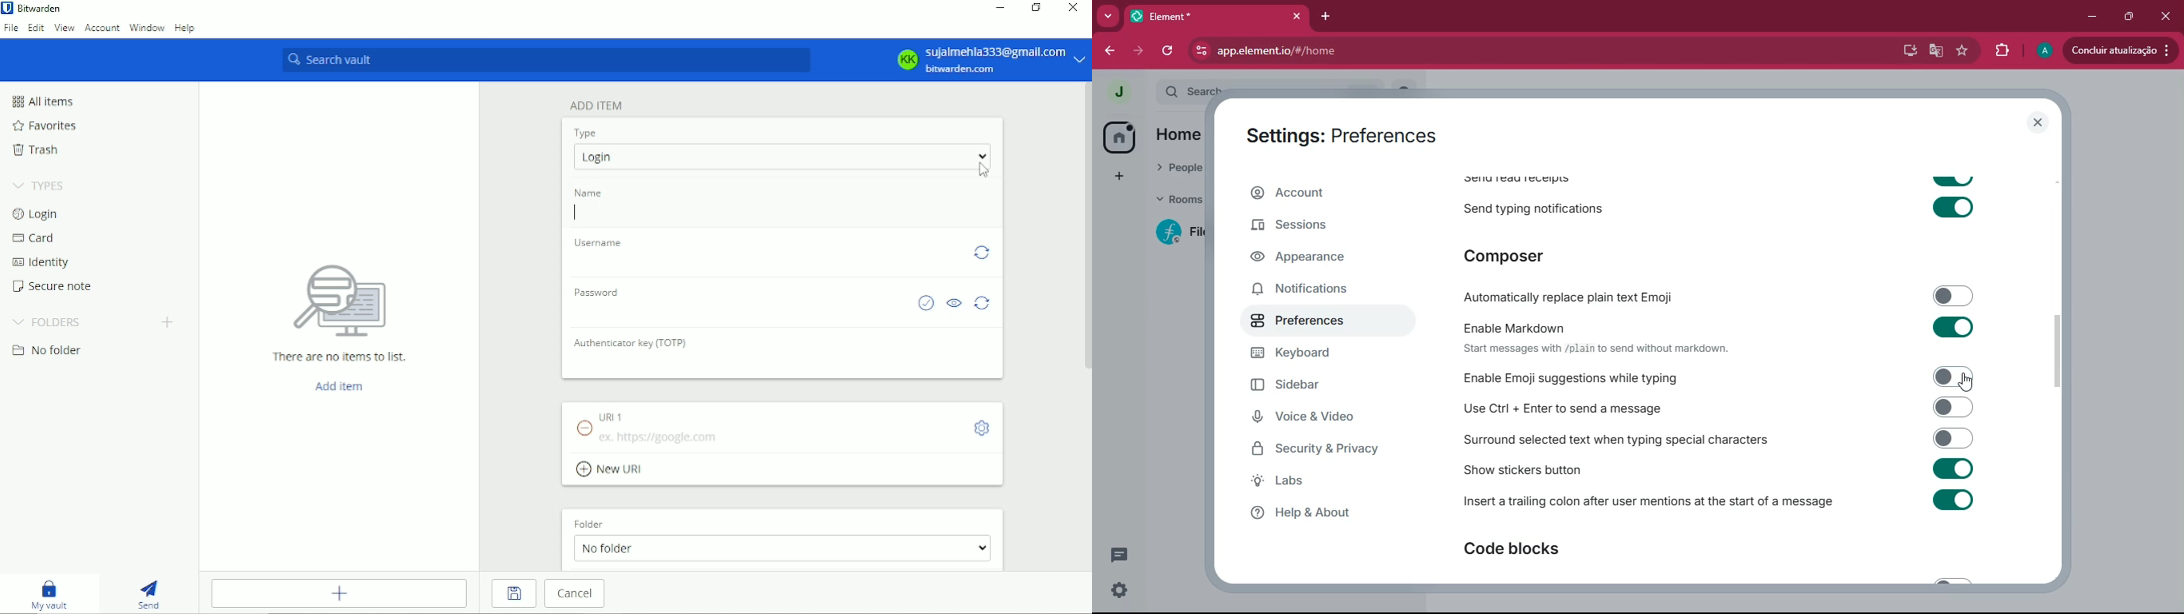 This screenshot has height=616, width=2184. Describe the element at coordinates (1311, 324) in the screenshot. I see `preferences` at that location.